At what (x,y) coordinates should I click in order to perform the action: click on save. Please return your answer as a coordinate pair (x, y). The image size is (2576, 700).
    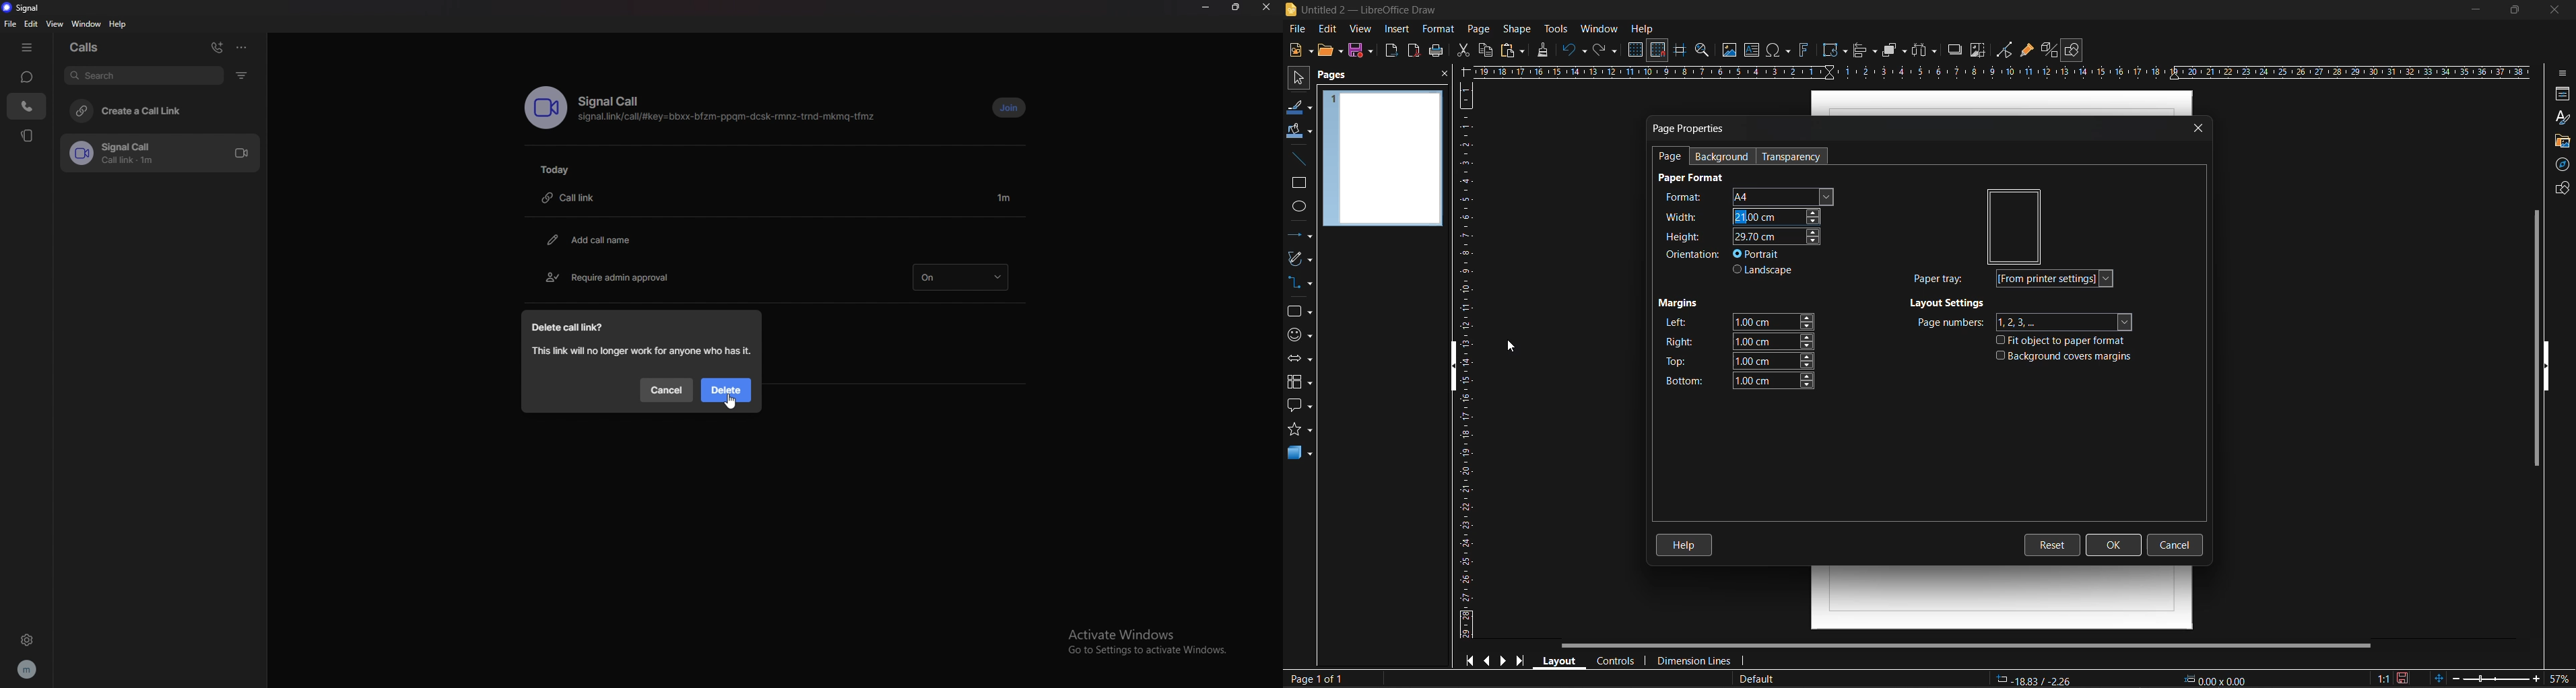
    Looking at the image, I should click on (1364, 52).